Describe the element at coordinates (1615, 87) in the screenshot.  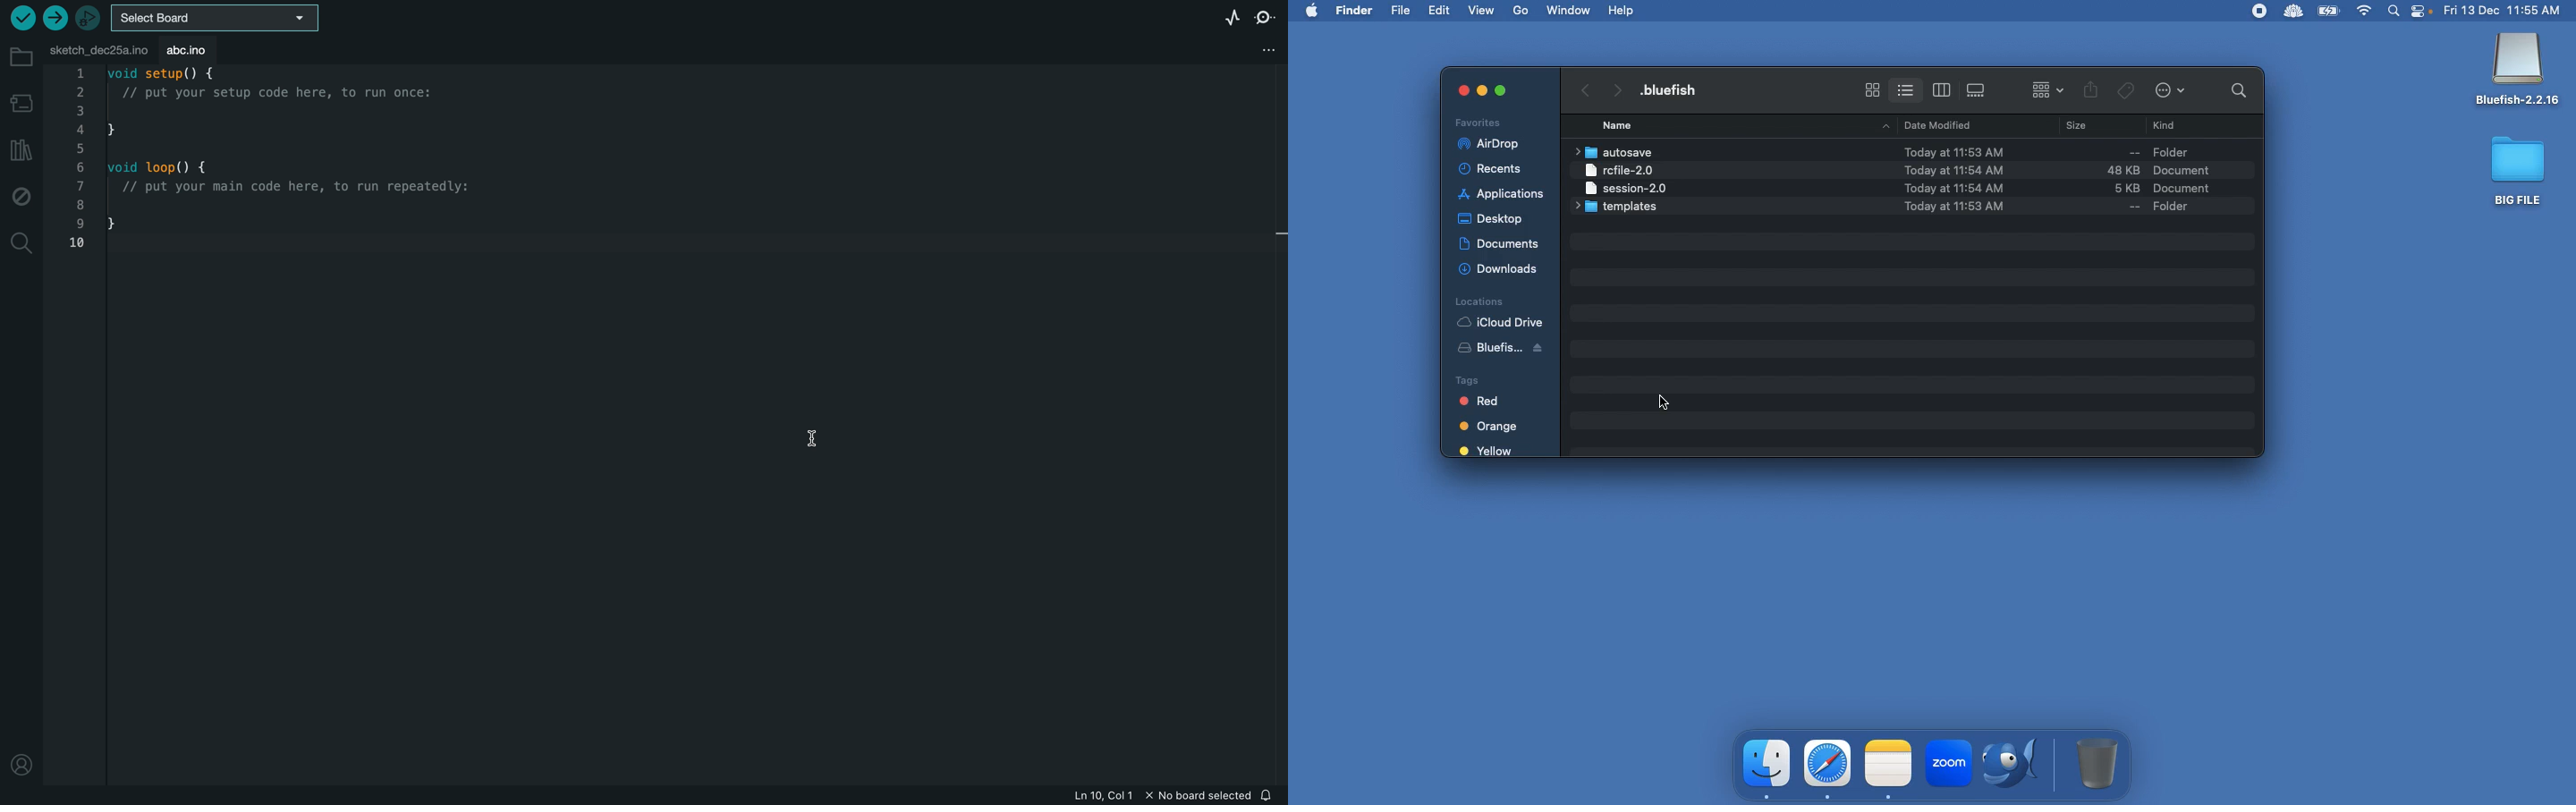
I see `go forward` at that location.